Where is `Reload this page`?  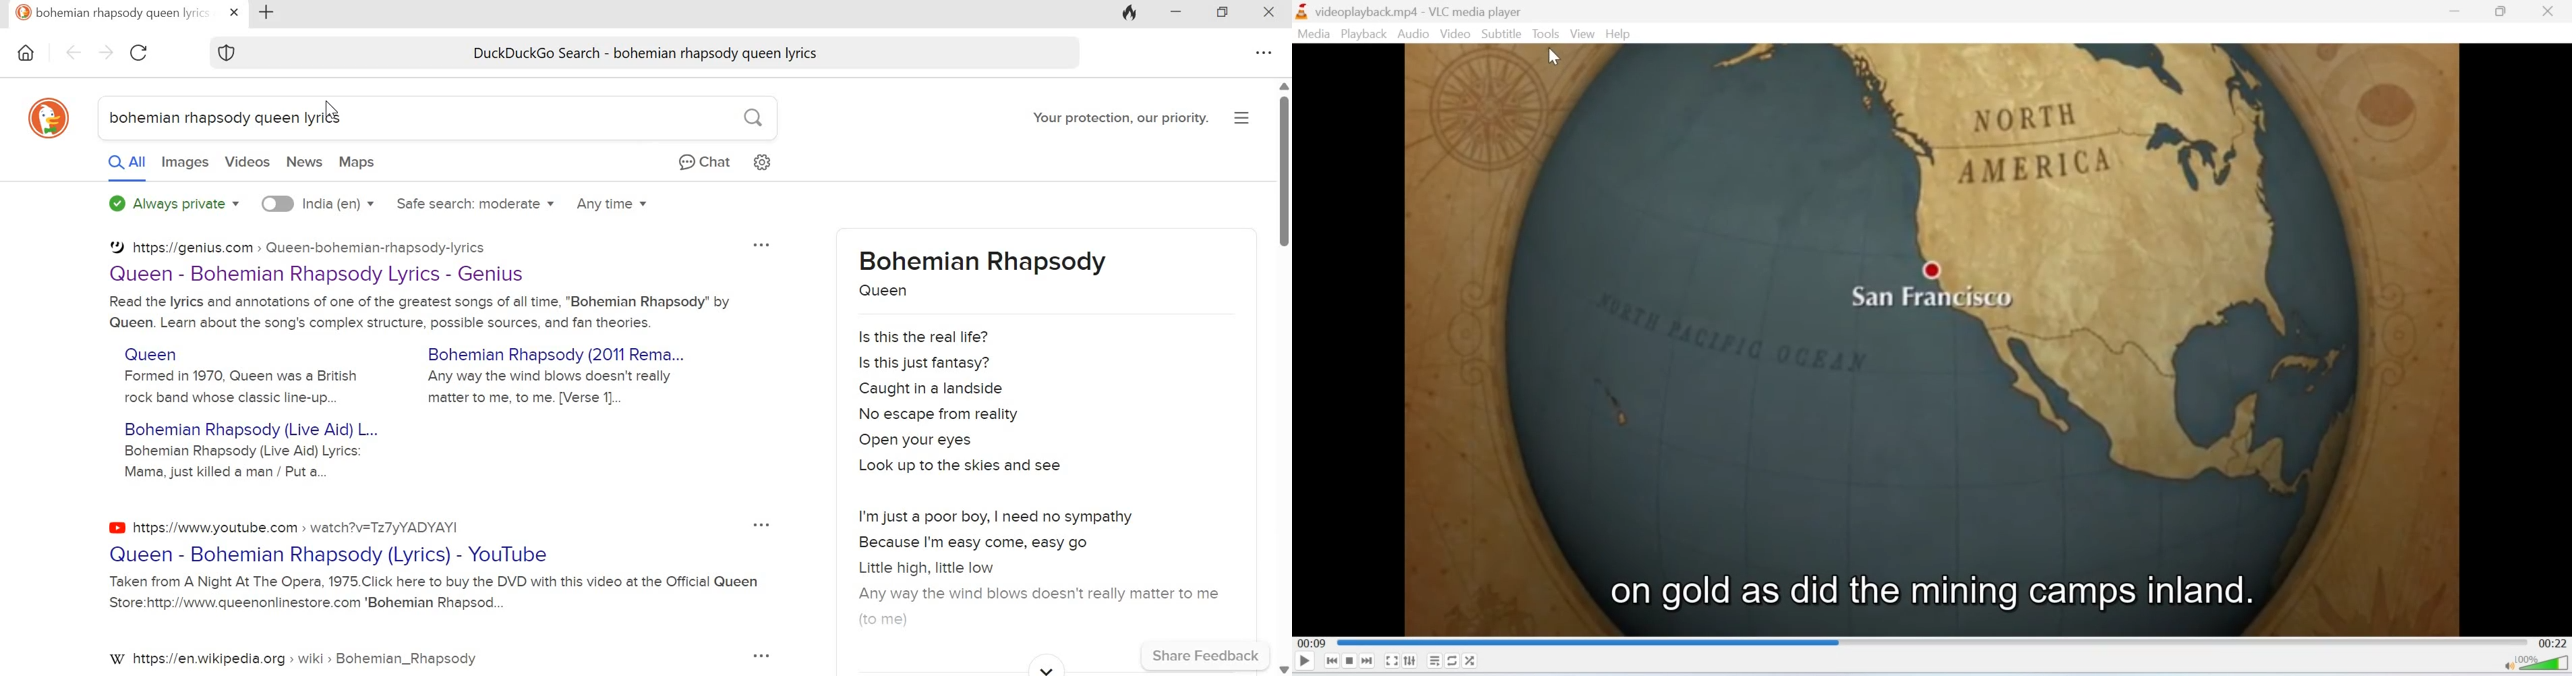 Reload this page is located at coordinates (141, 51).